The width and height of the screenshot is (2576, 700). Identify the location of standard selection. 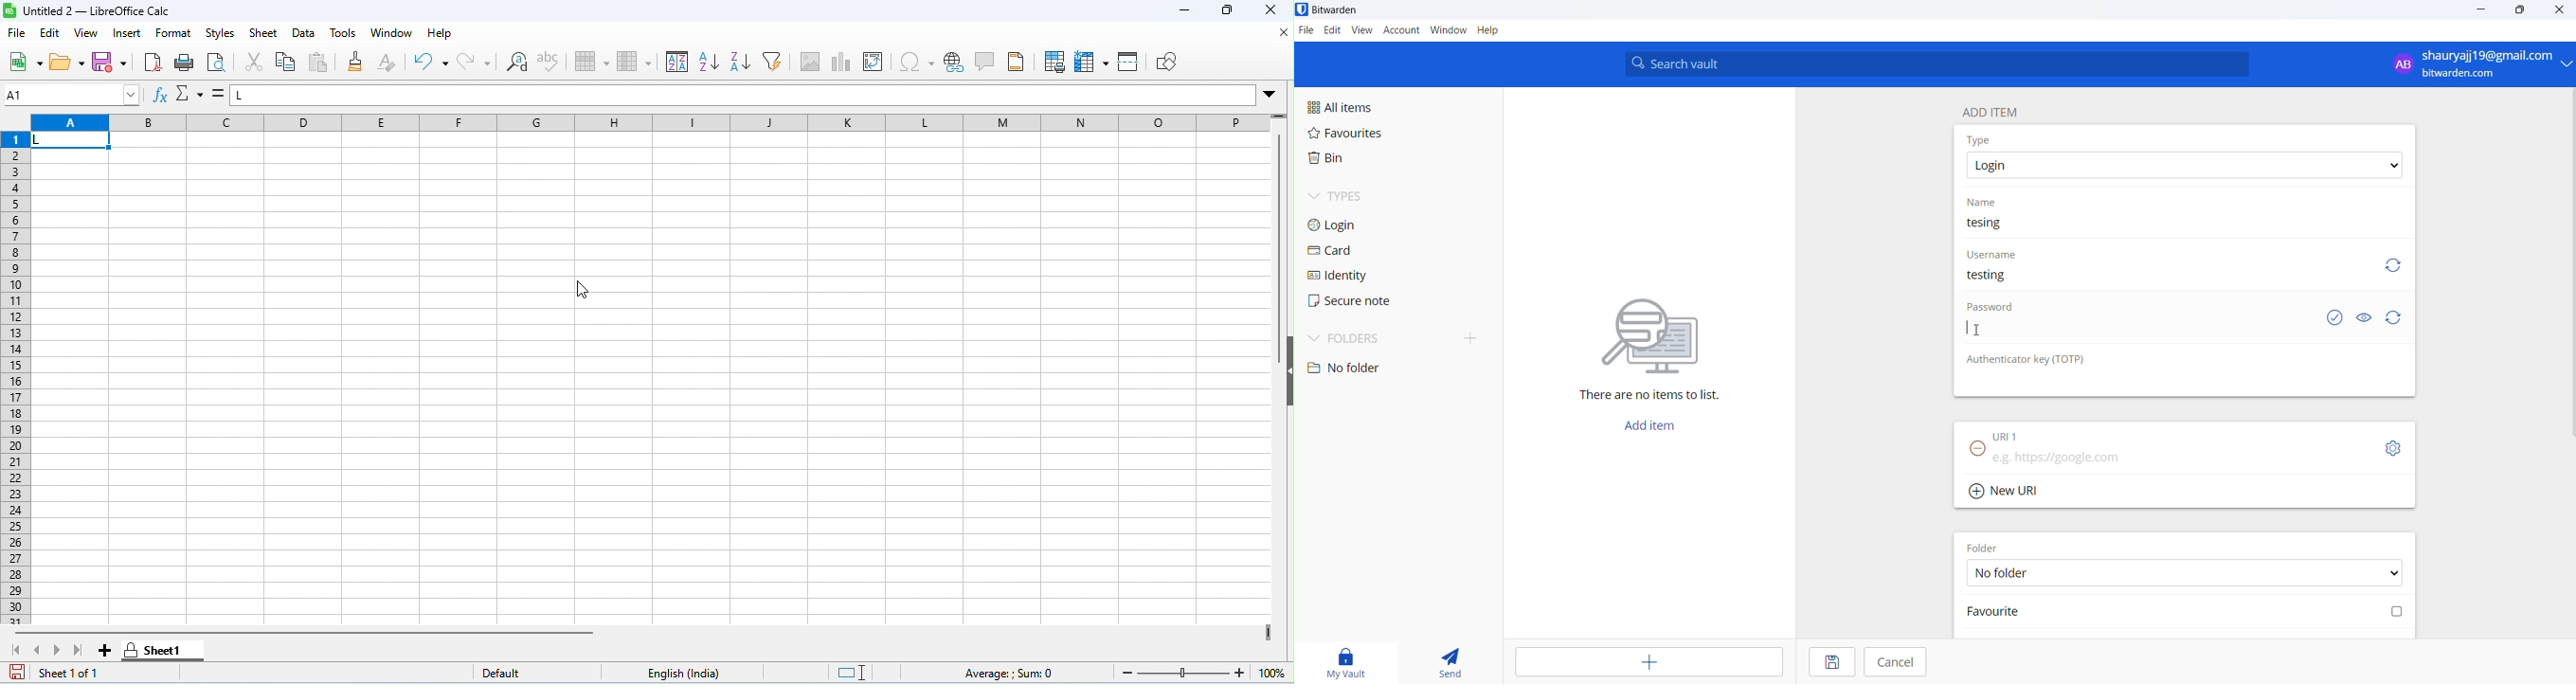
(854, 673).